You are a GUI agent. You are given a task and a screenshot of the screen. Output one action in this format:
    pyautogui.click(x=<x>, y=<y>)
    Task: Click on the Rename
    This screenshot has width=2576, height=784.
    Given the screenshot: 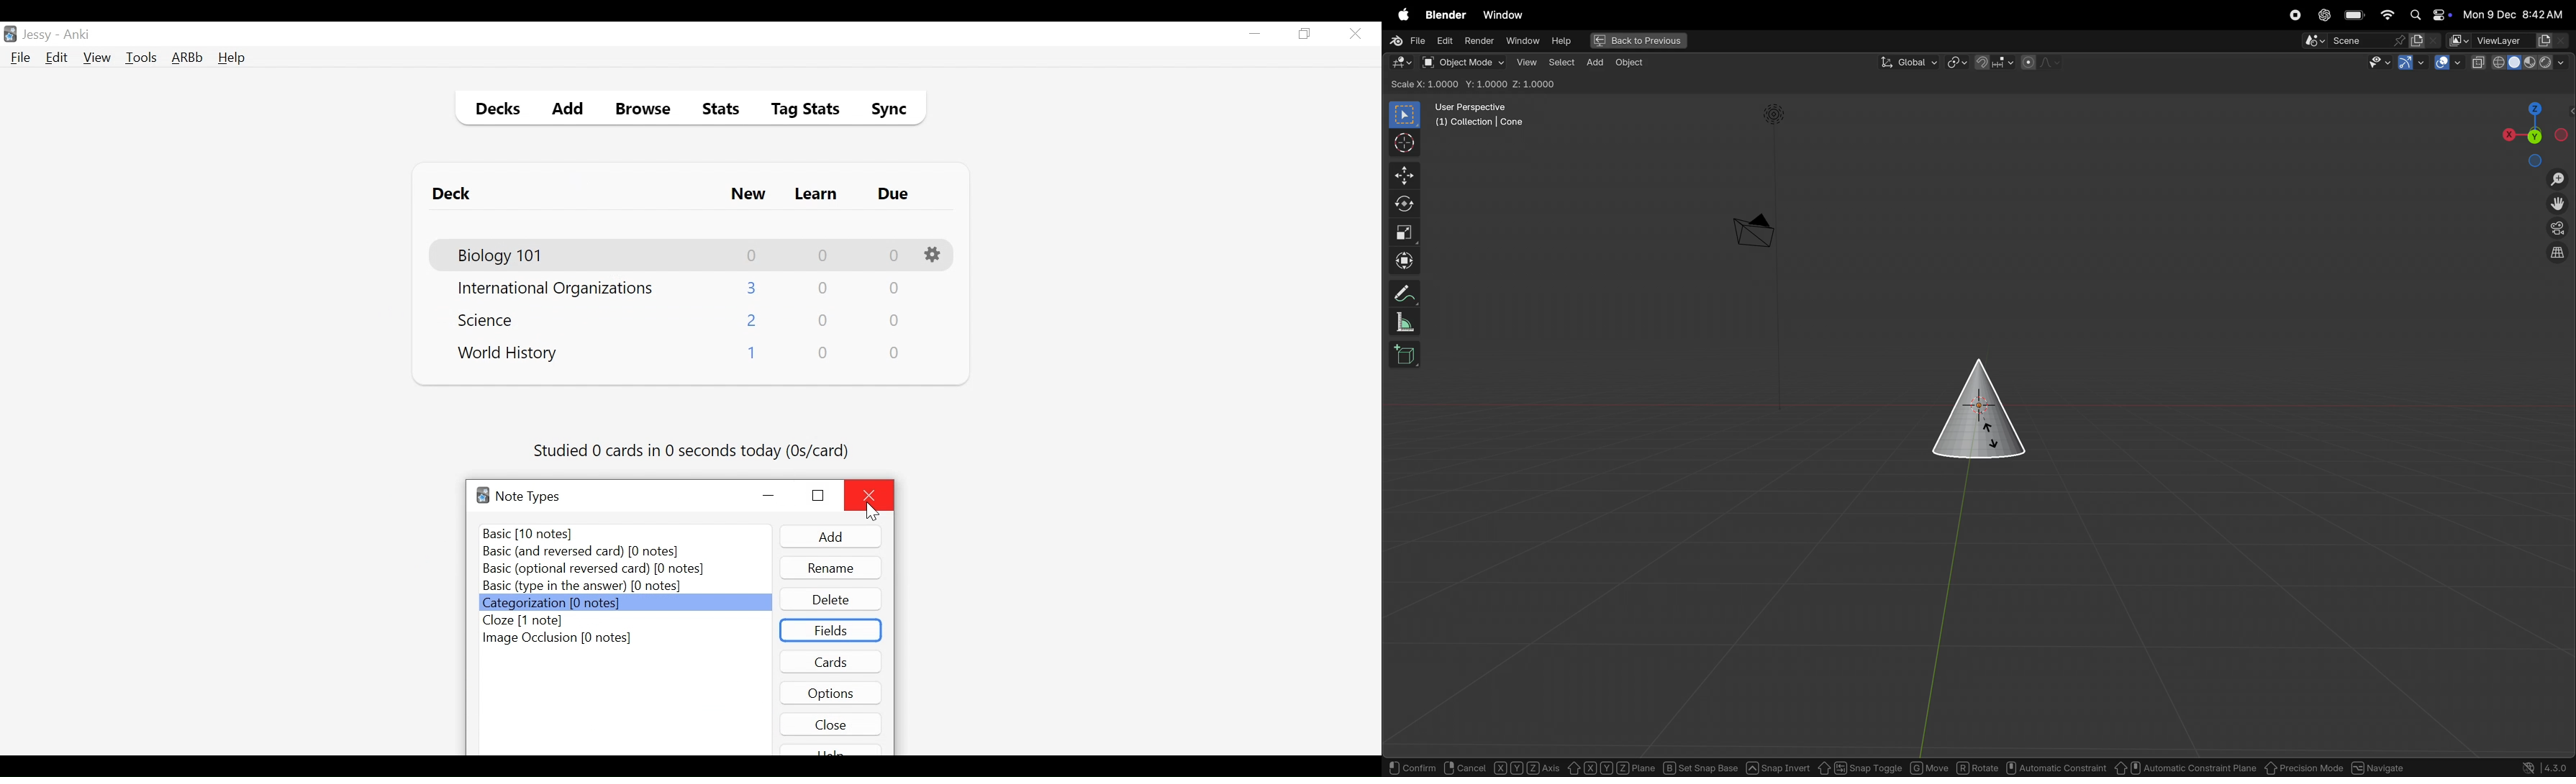 What is the action you would take?
    pyautogui.click(x=831, y=568)
    